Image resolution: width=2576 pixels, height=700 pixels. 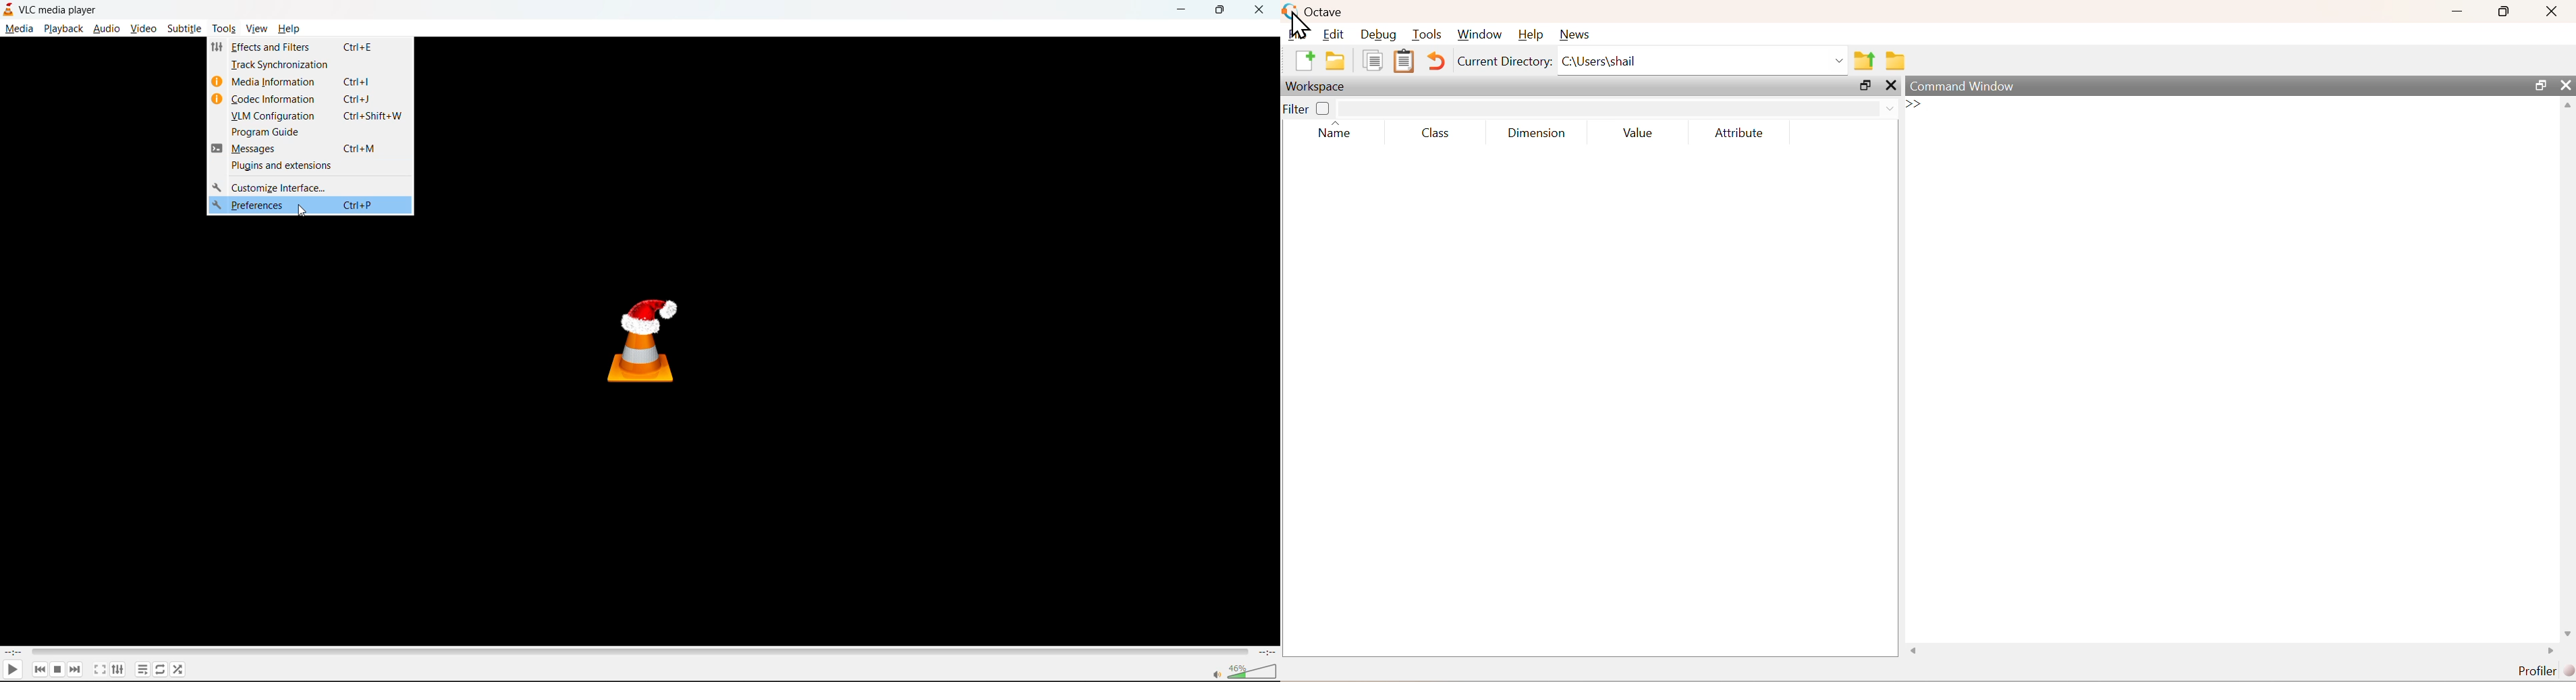 What do you see at coordinates (59, 669) in the screenshot?
I see `stop` at bounding box center [59, 669].